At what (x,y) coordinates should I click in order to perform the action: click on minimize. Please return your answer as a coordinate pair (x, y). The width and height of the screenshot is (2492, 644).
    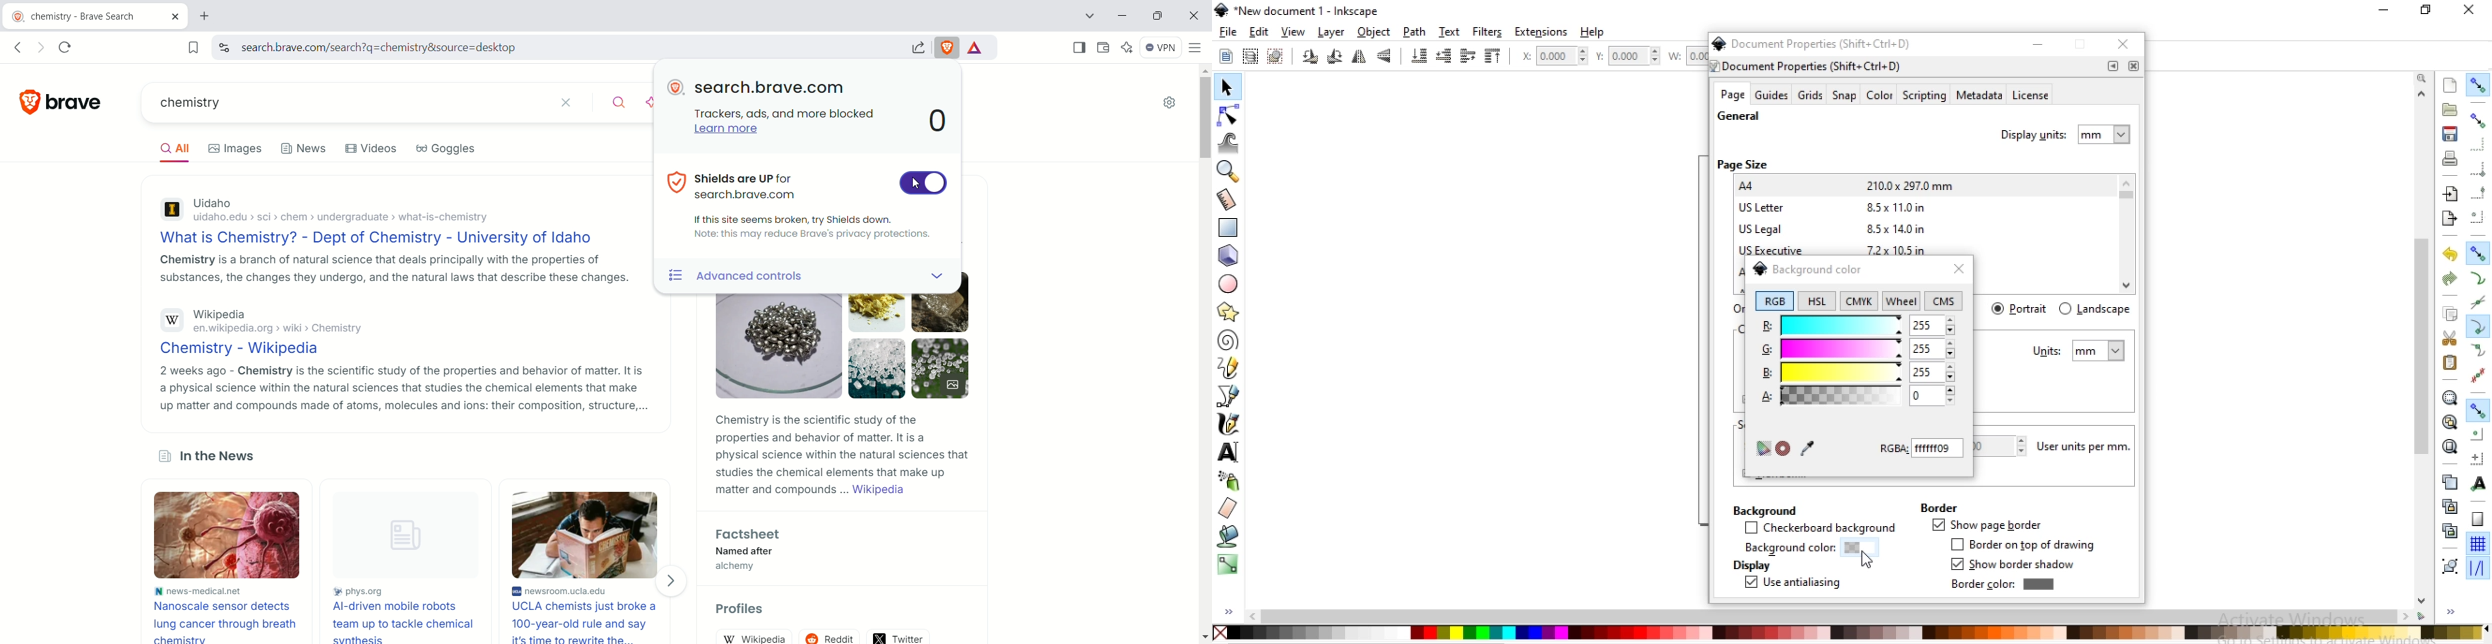
    Looking at the image, I should click on (2038, 44).